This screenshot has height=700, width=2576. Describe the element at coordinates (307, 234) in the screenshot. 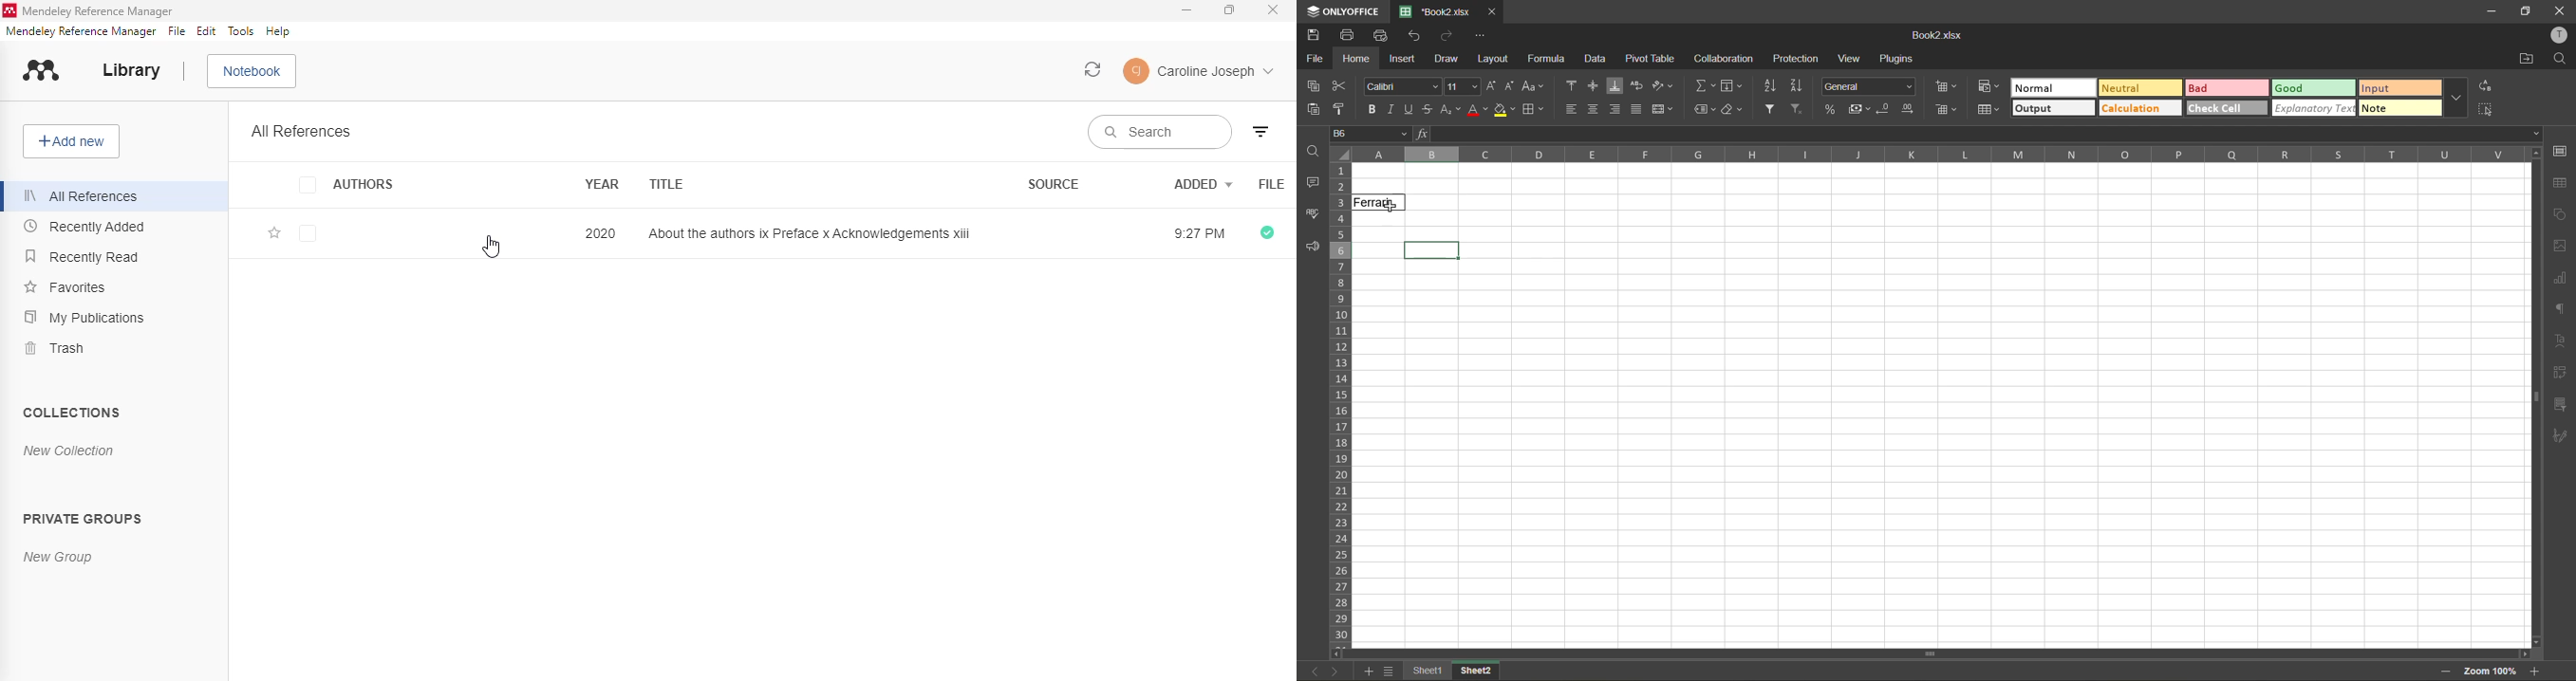

I see `checkbox` at that location.